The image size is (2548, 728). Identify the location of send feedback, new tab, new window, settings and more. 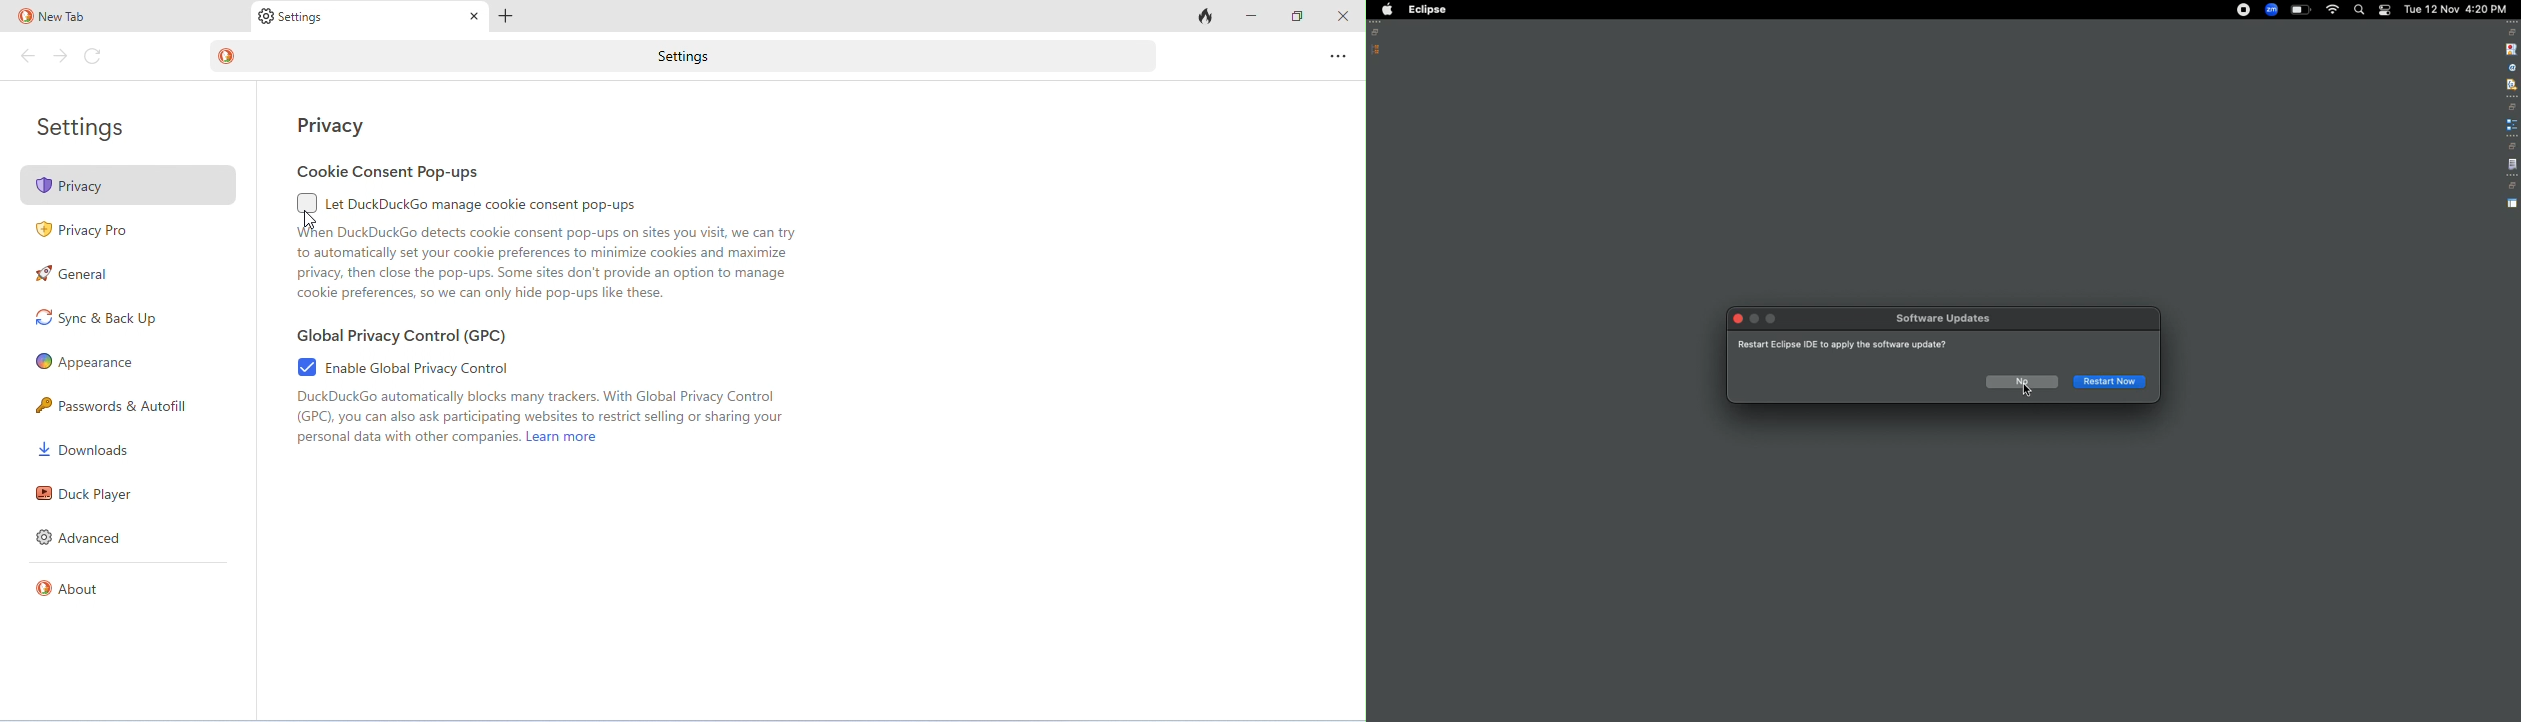
(1336, 56).